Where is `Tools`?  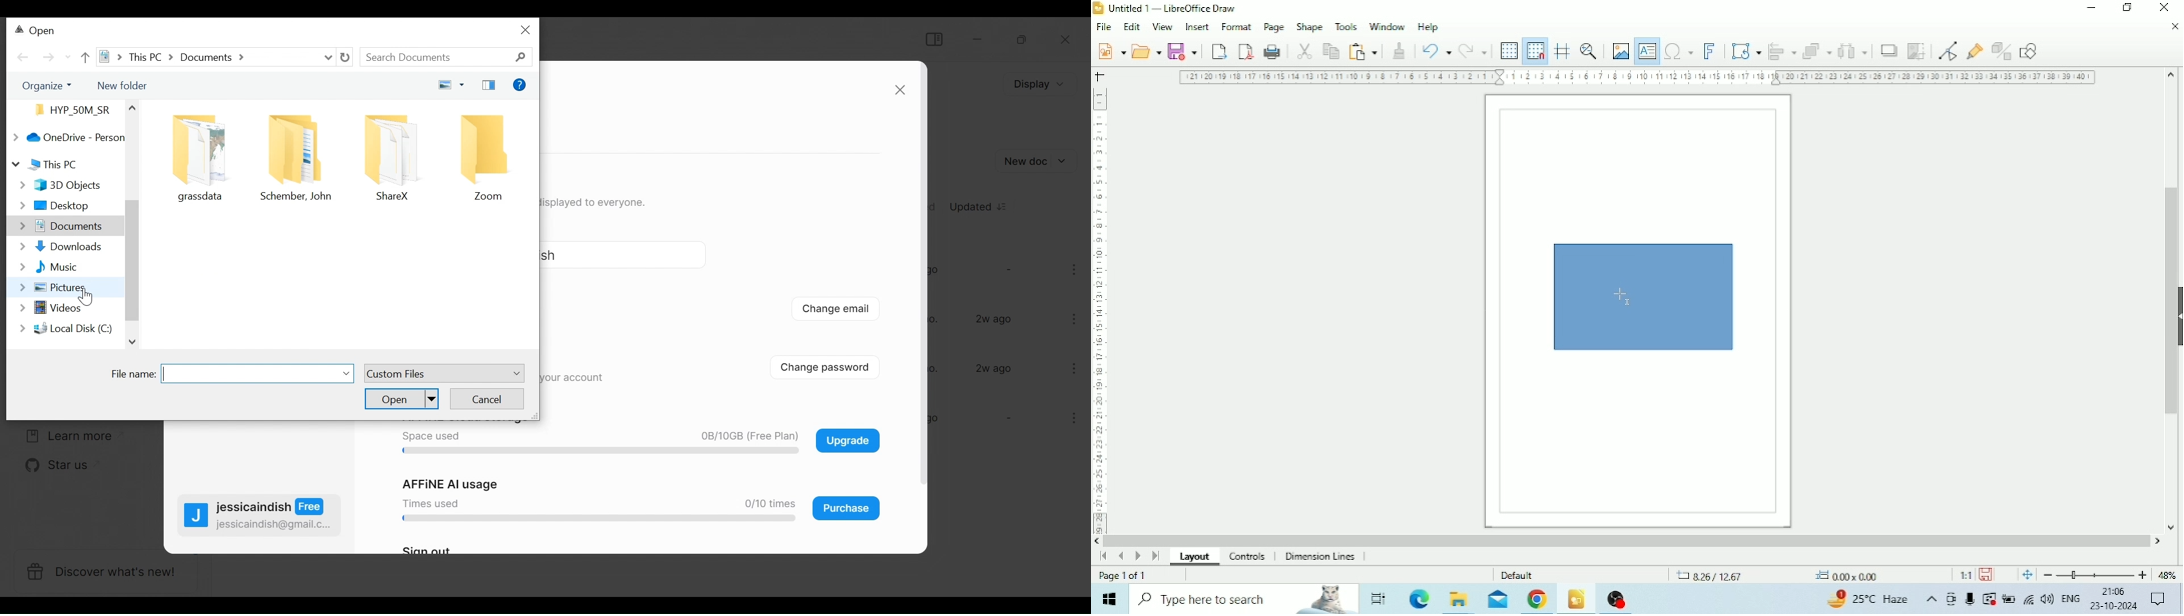 Tools is located at coordinates (1346, 26).